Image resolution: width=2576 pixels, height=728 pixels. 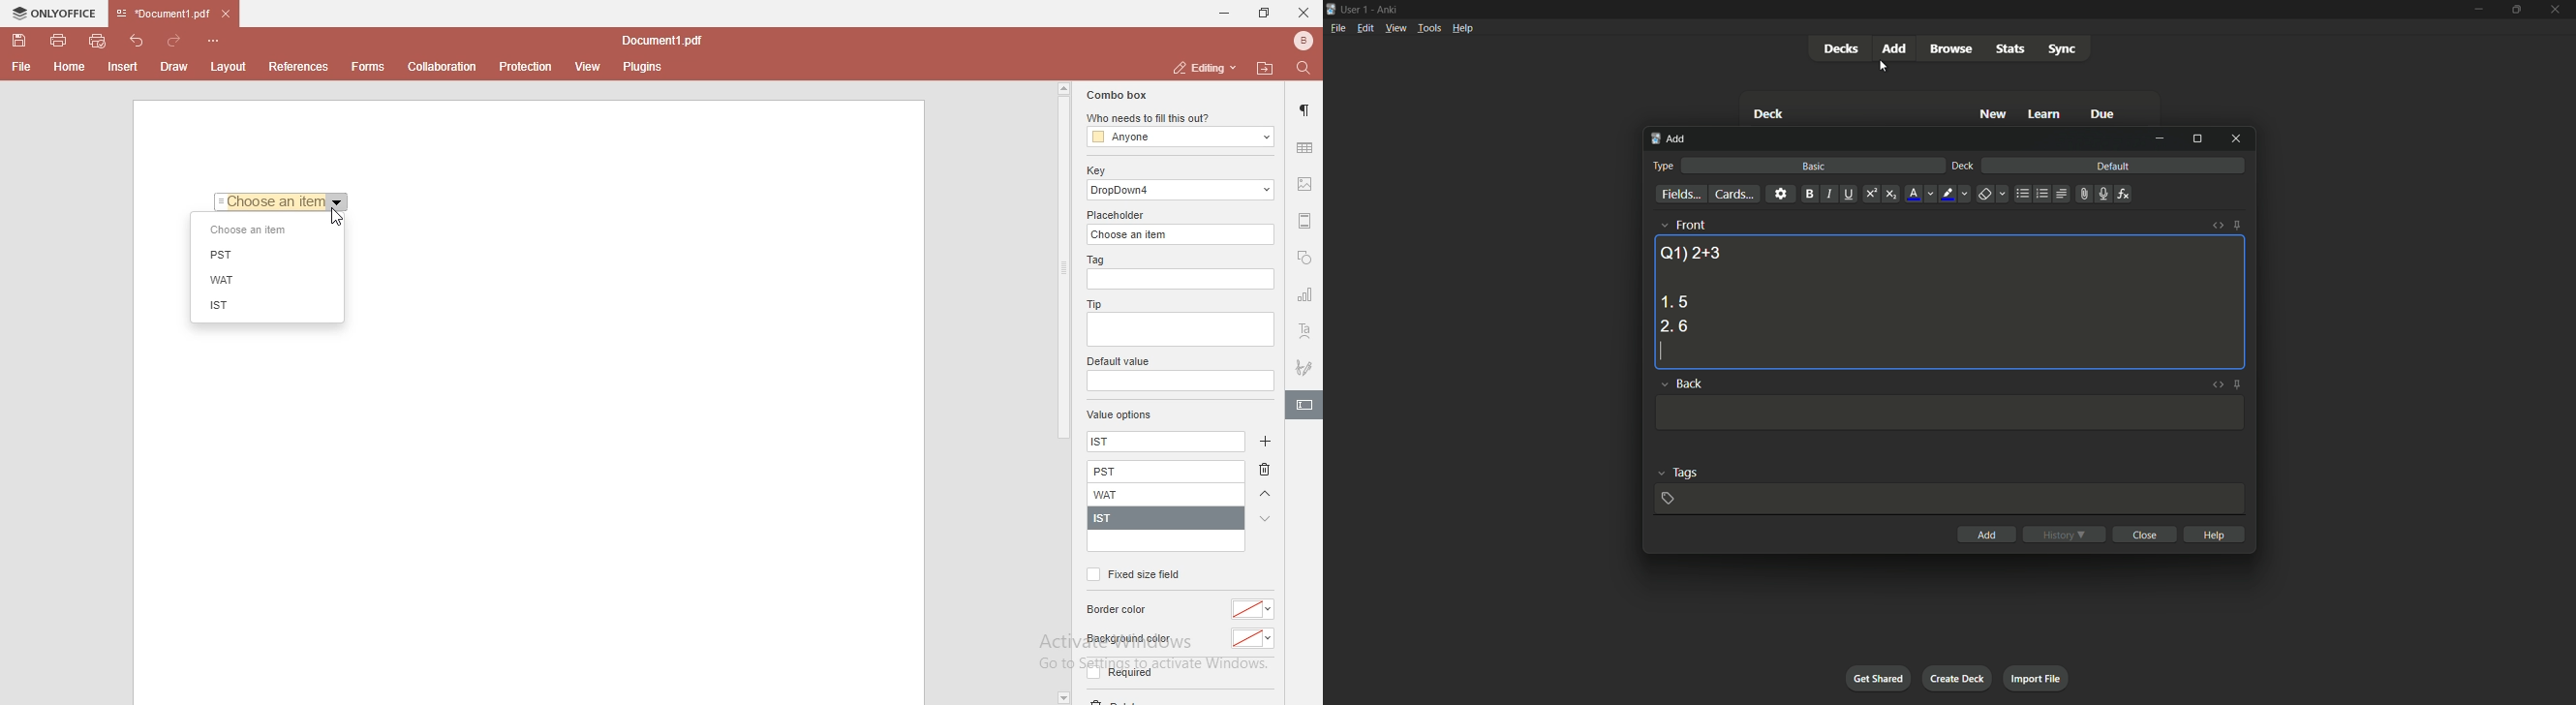 I want to click on redo, so click(x=178, y=37).